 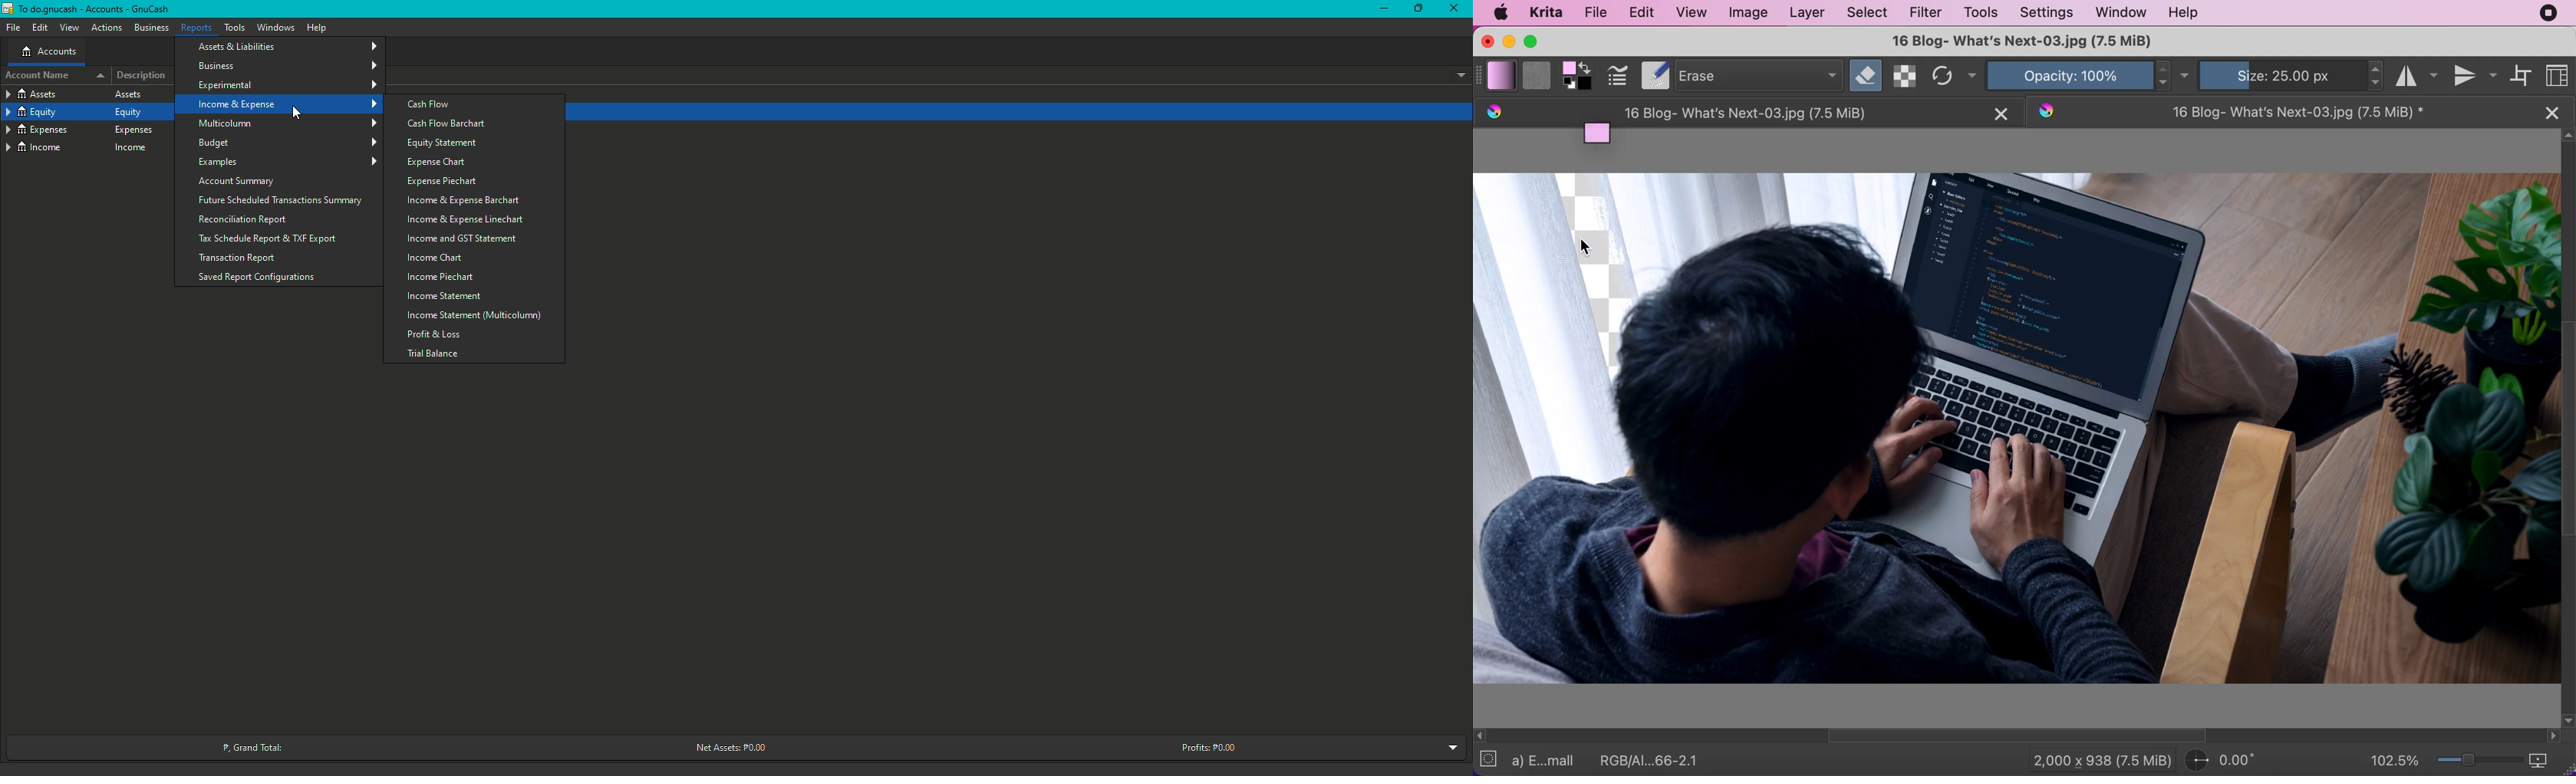 I want to click on wrap around mode, so click(x=2523, y=76).